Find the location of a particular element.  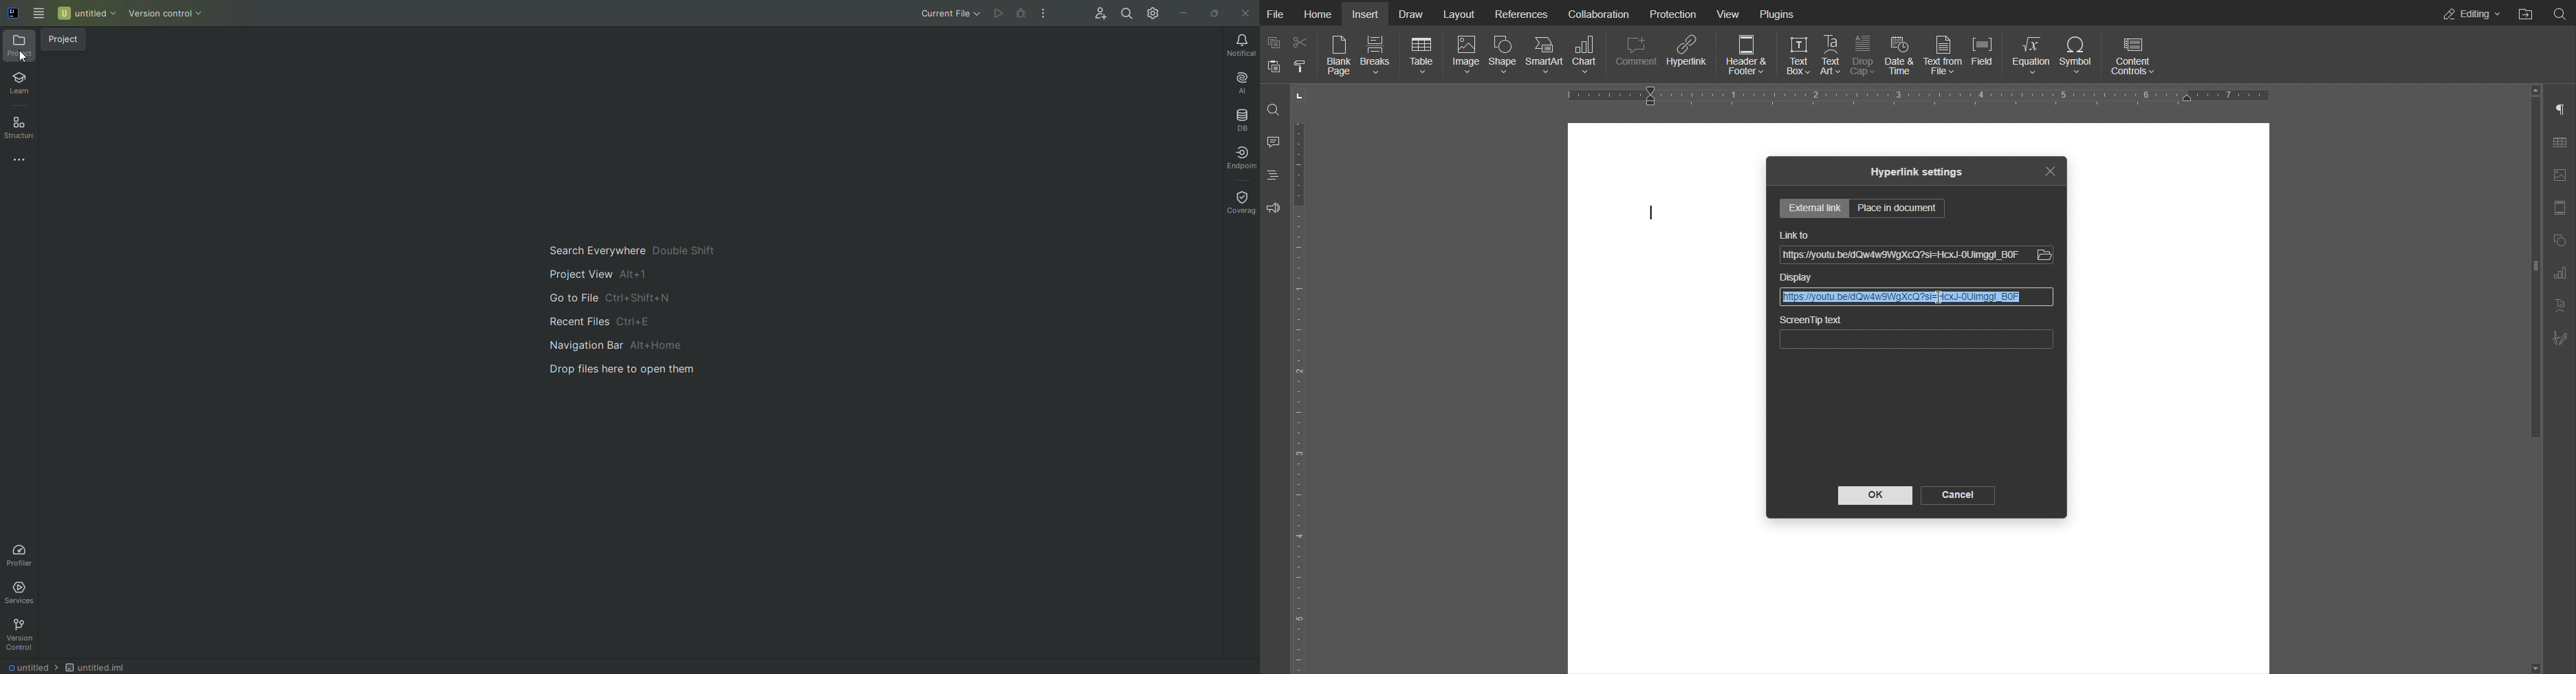

Current File is located at coordinates (945, 14).